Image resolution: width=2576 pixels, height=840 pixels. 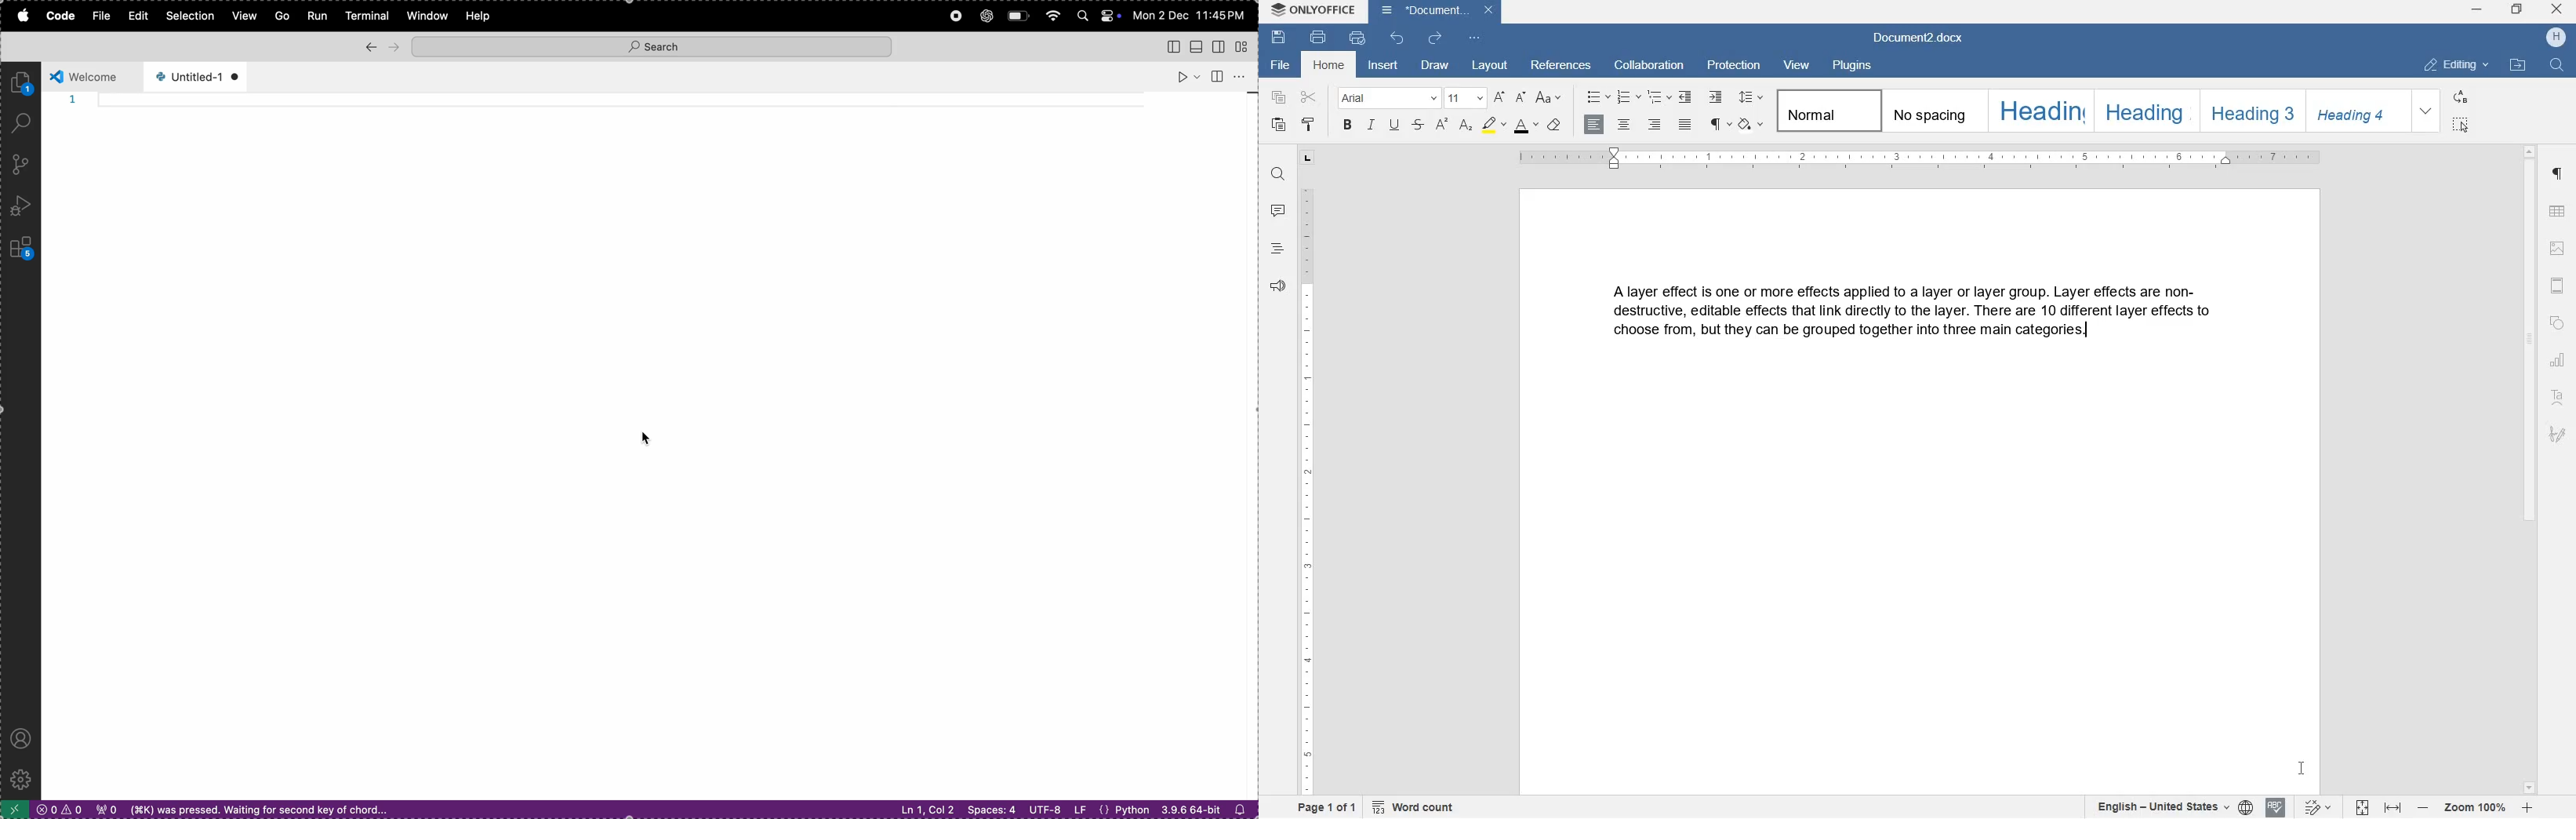 What do you see at coordinates (1521, 96) in the screenshot?
I see `DECREMENT FONT SIZE` at bounding box center [1521, 96].